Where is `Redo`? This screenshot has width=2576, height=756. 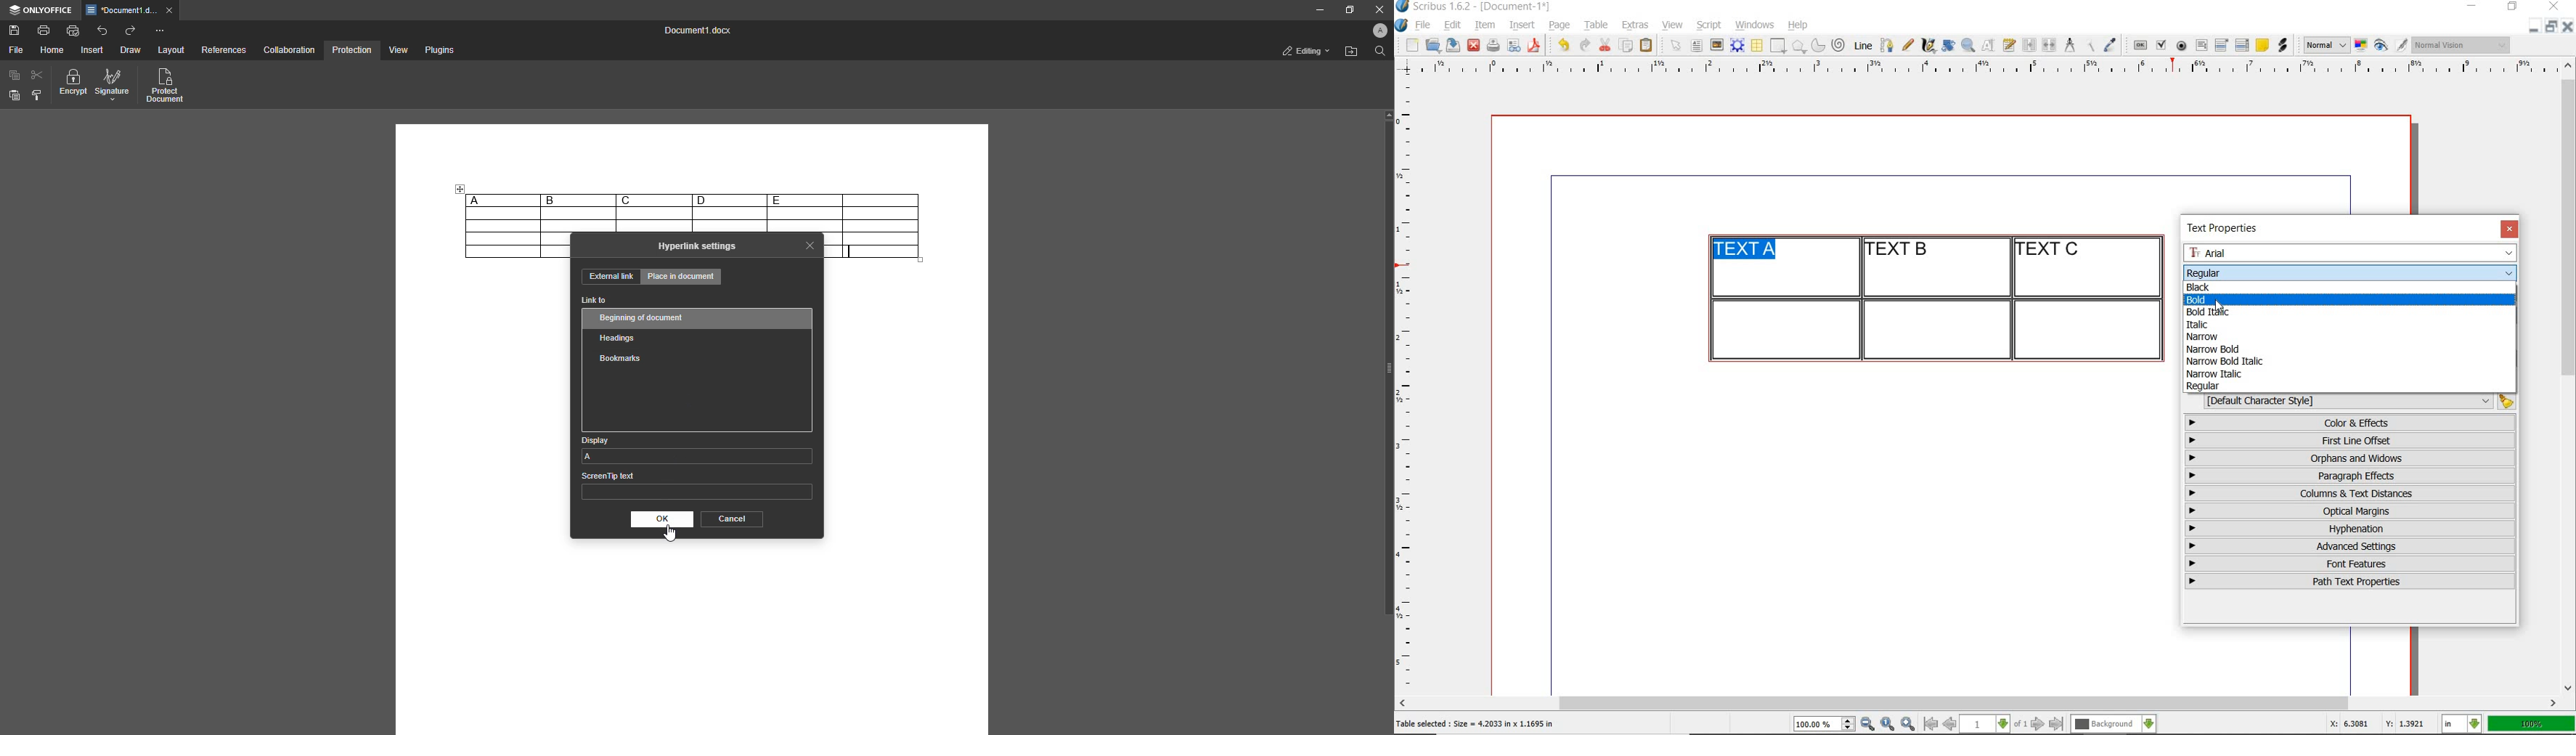
Redo is located at coordinates (131, 31).